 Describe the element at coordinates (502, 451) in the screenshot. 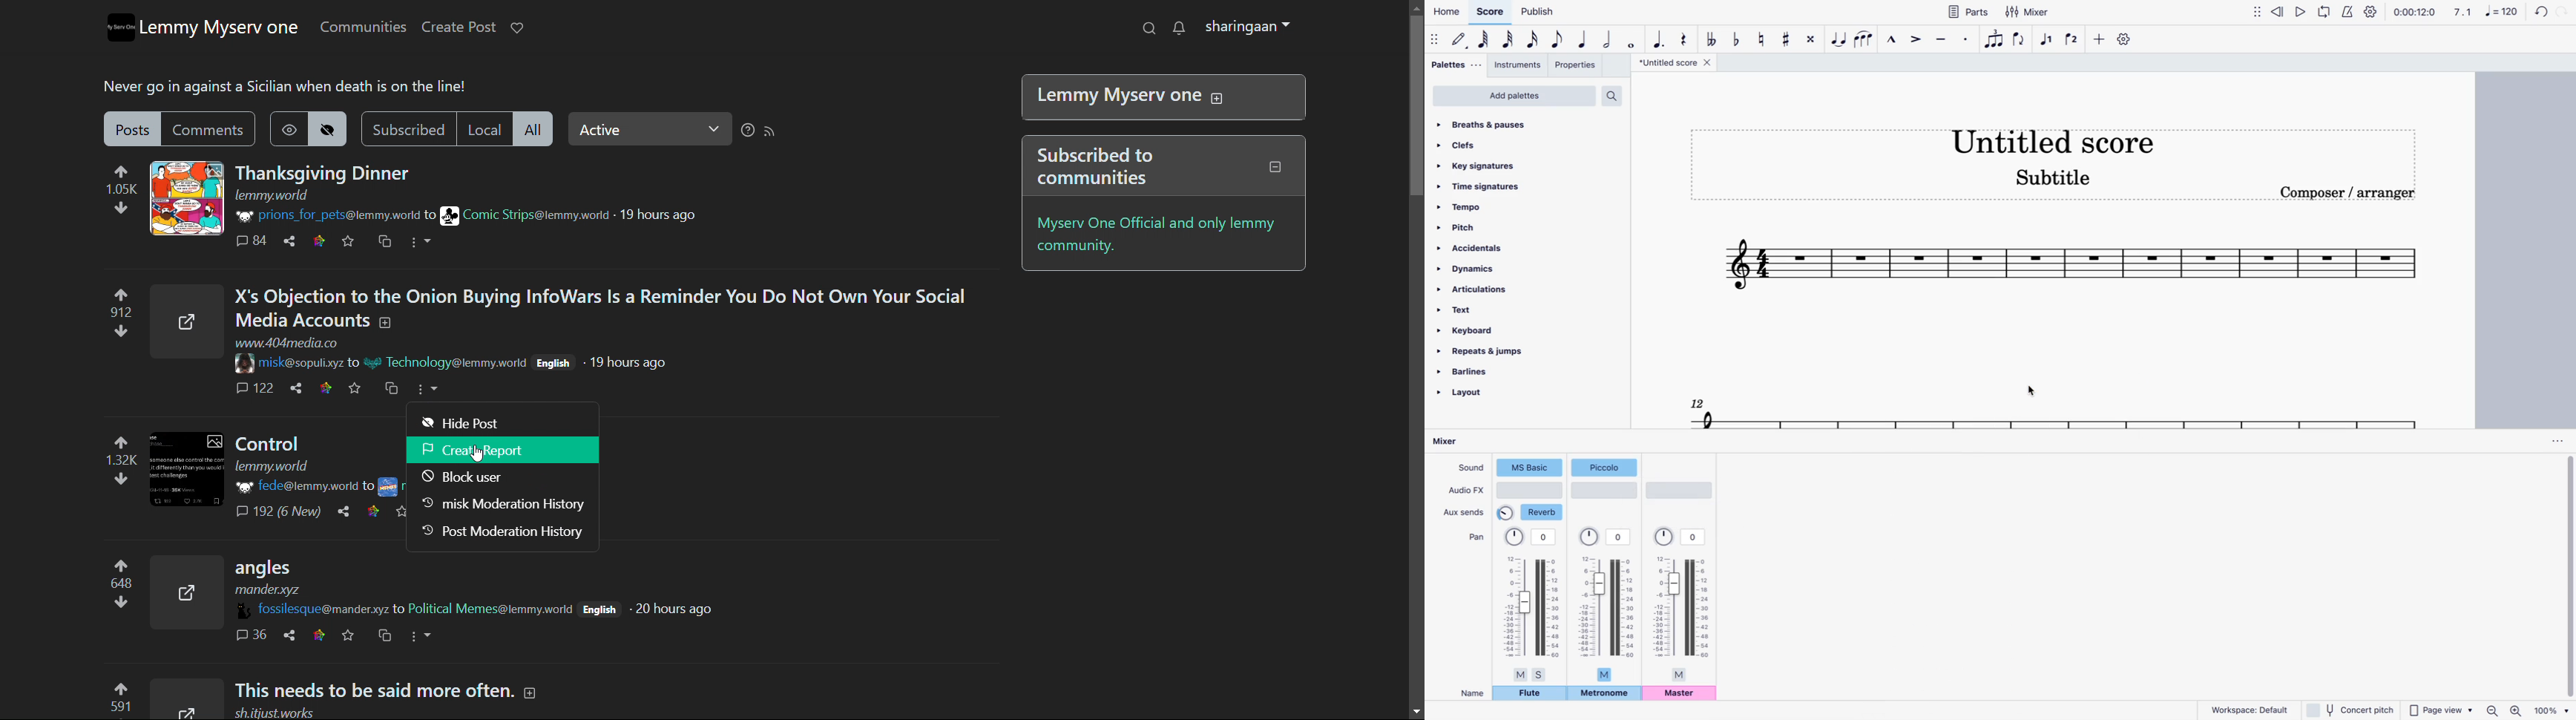

I see `create report` at that location.